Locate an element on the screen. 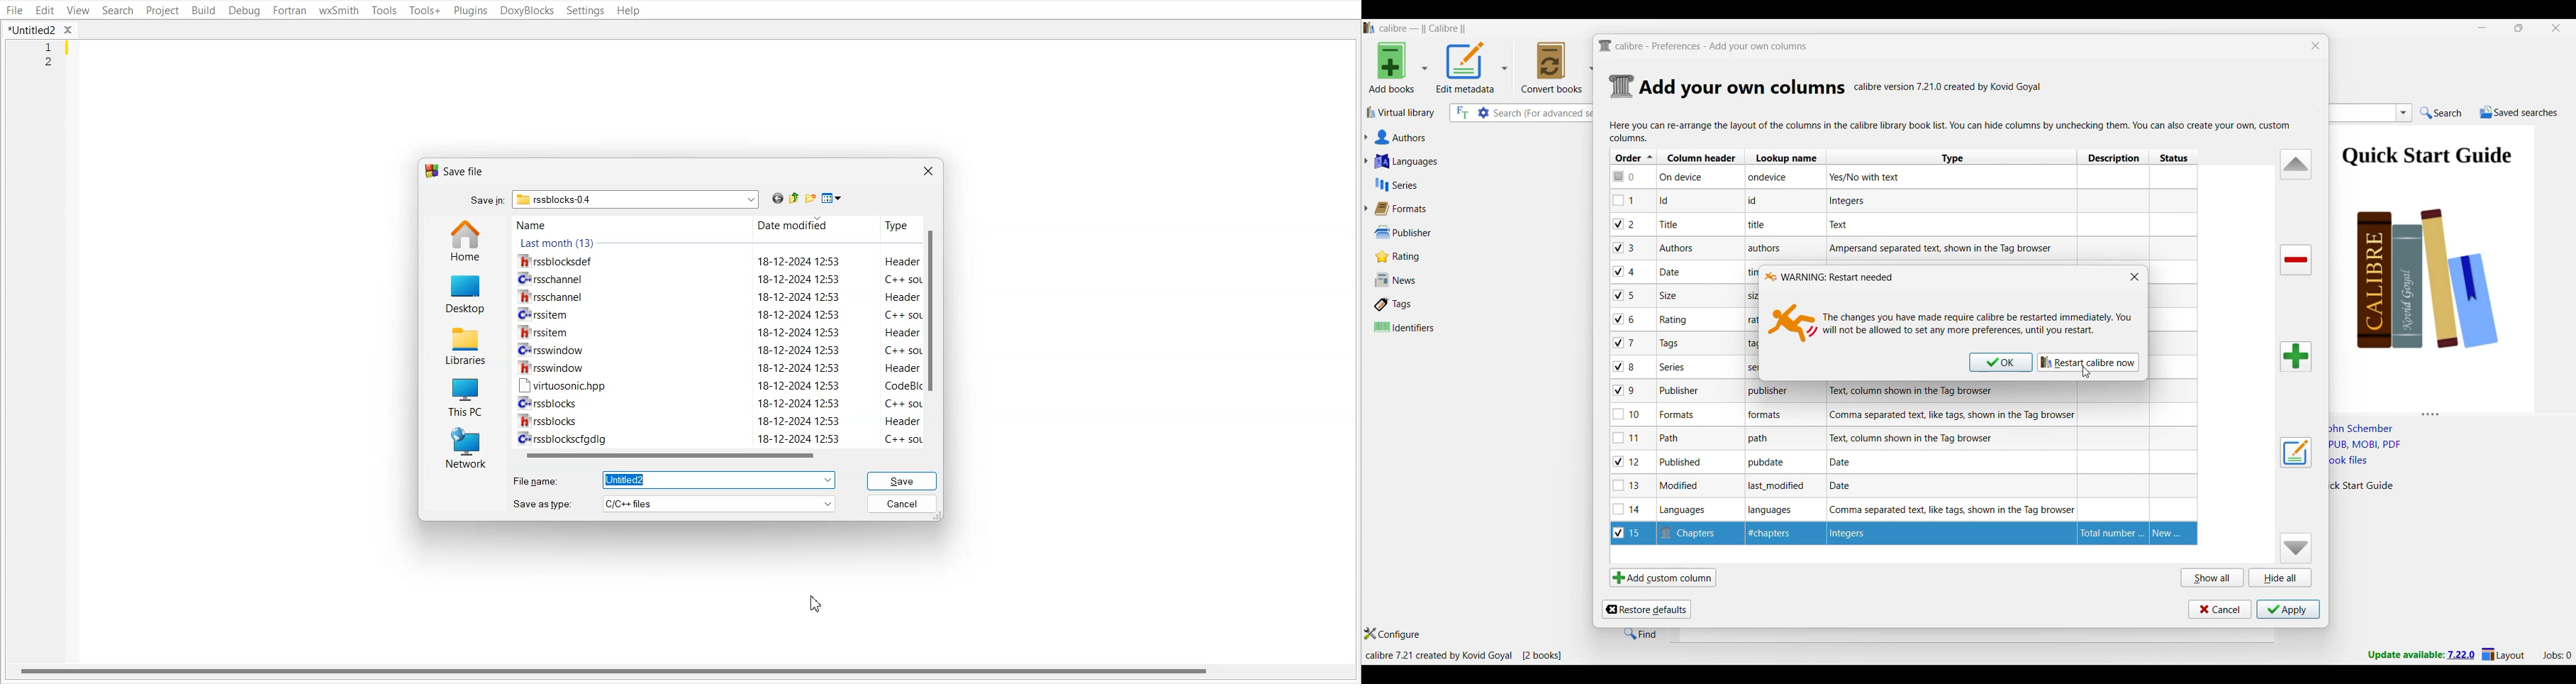 The height and width of the screenshot is (700, 2576). note is located at coordinates (1763, 226).